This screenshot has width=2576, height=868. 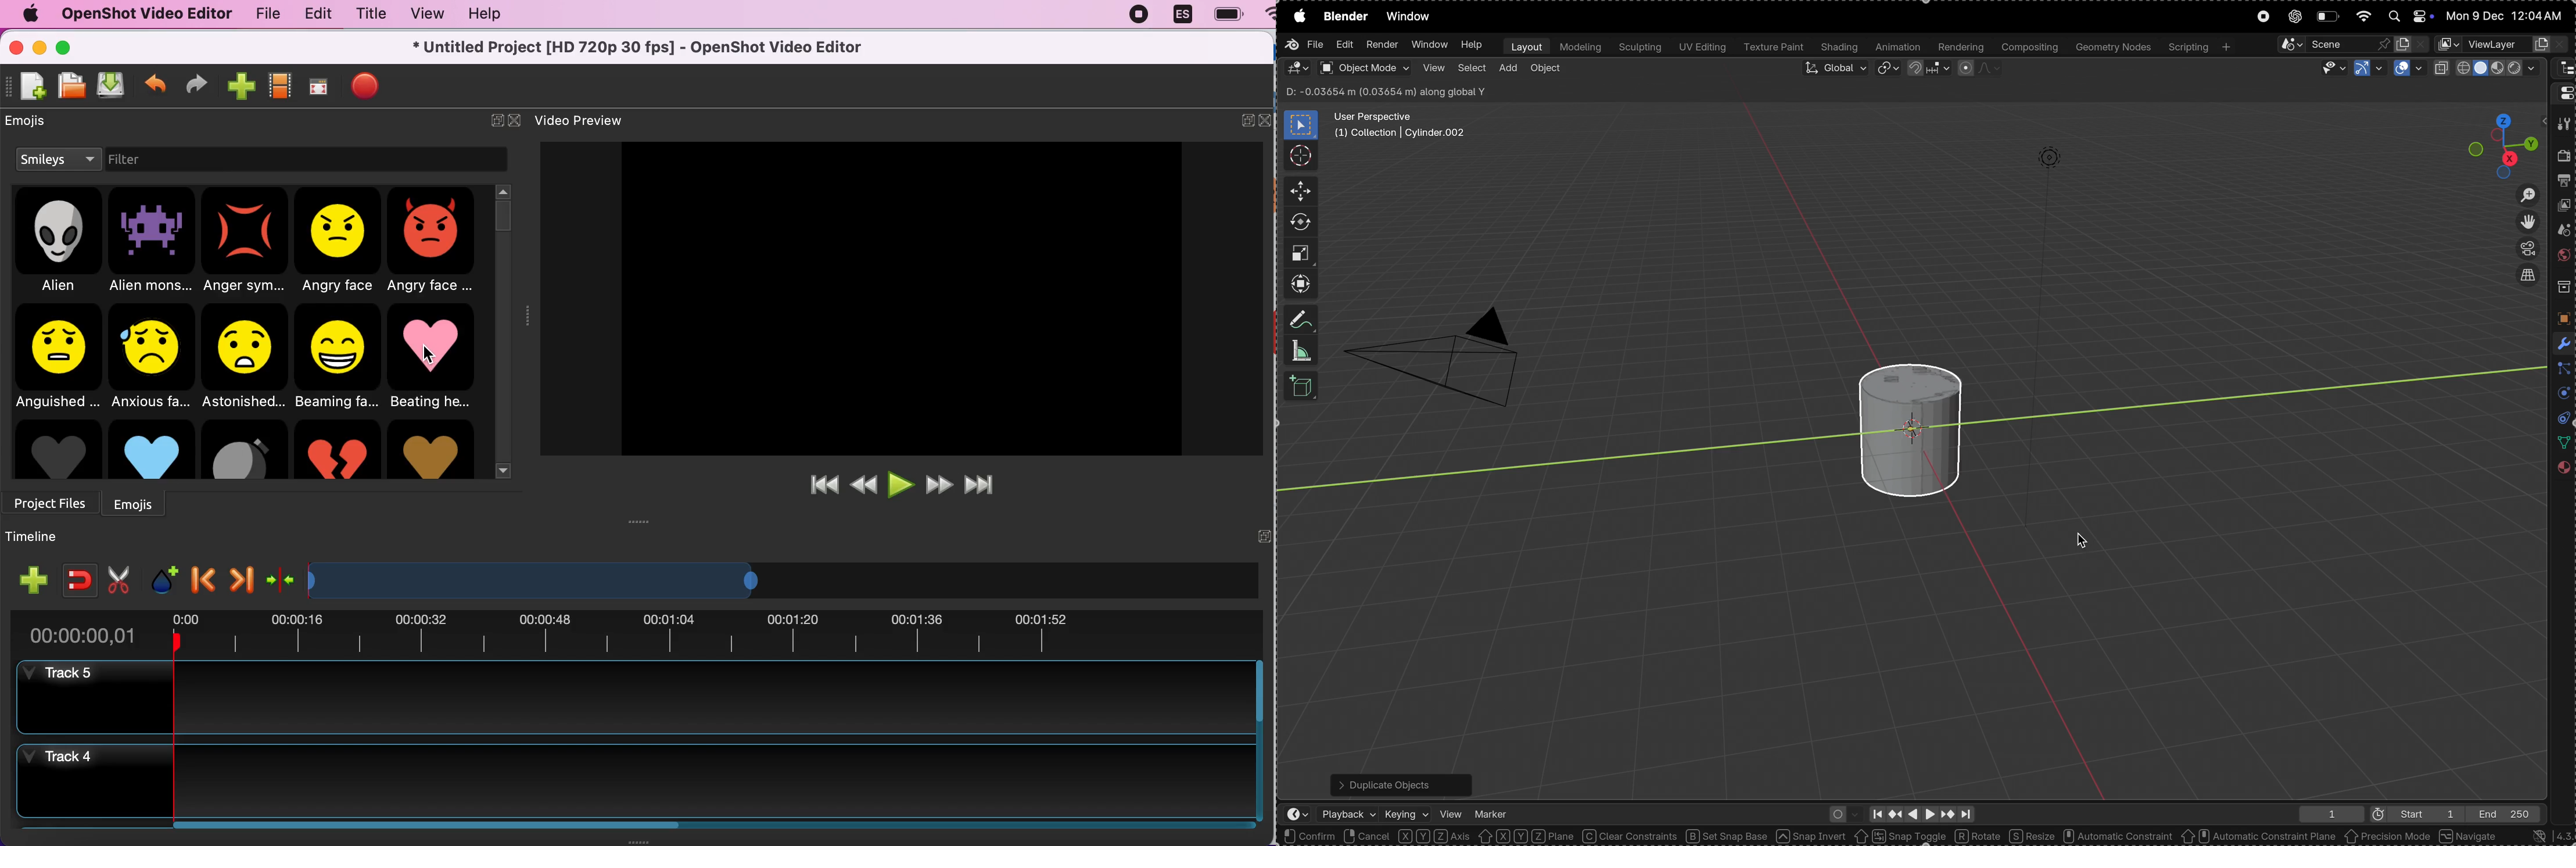 I want to click on Global, so click(x=1834, y=70).